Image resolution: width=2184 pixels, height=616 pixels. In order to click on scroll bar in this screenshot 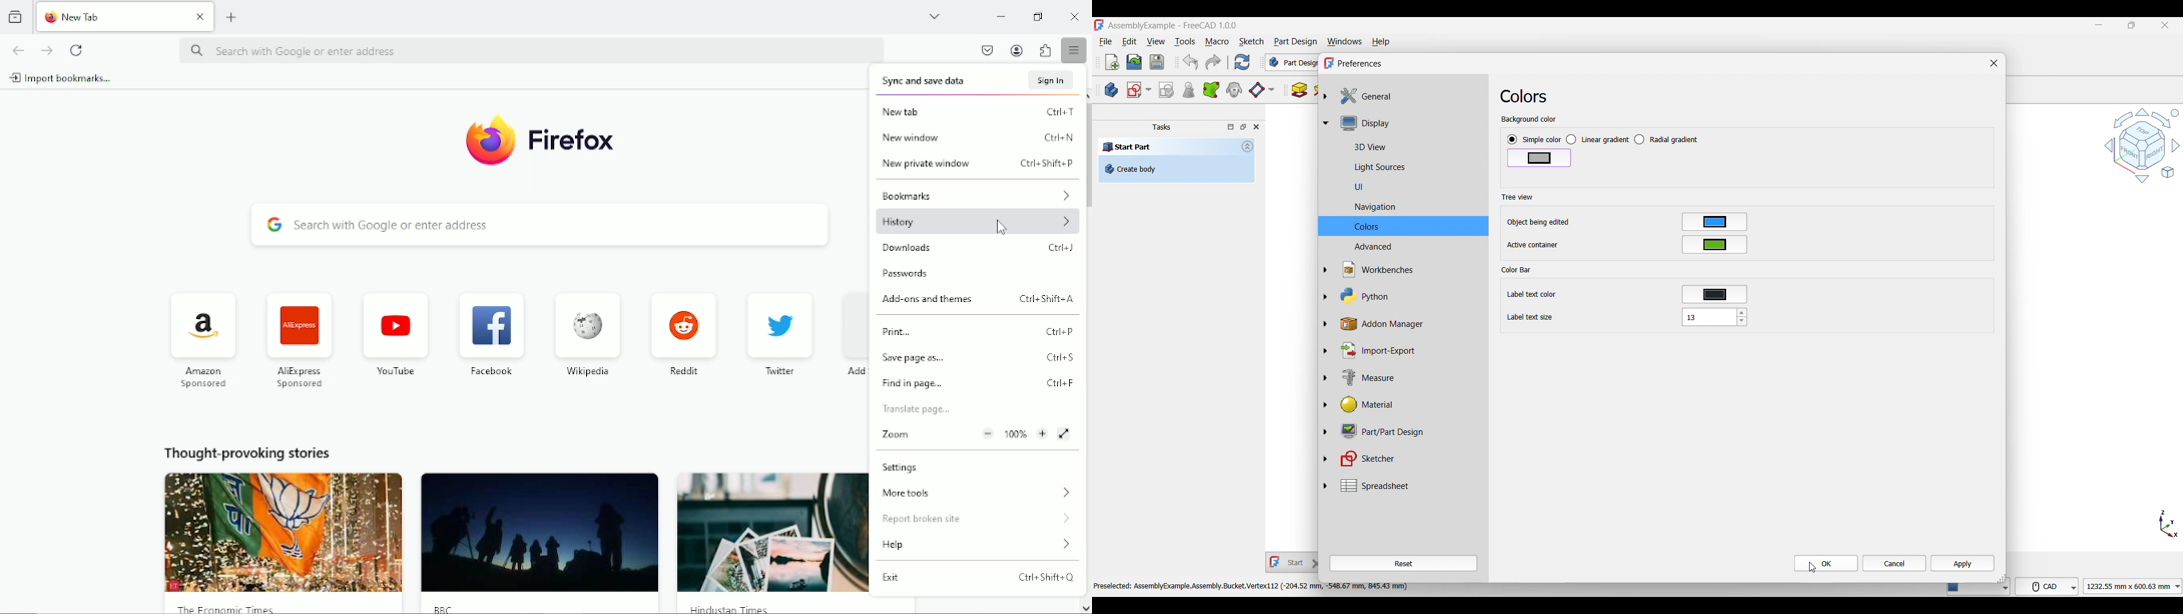, I will do `click(1085, 155)`.